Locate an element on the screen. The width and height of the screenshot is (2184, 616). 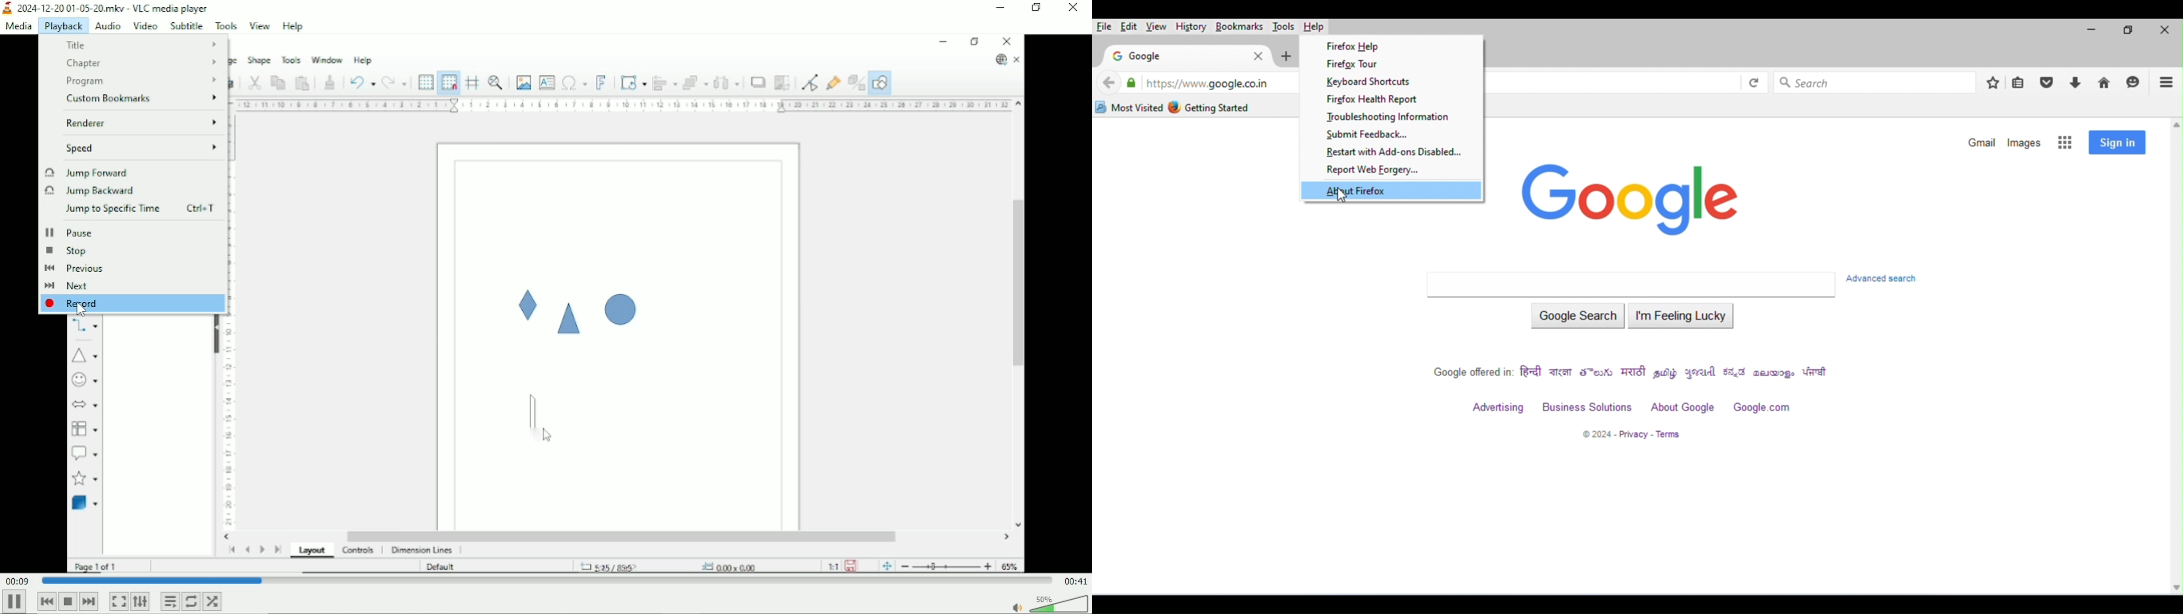
getting started is located at coordinates (1211, 107).